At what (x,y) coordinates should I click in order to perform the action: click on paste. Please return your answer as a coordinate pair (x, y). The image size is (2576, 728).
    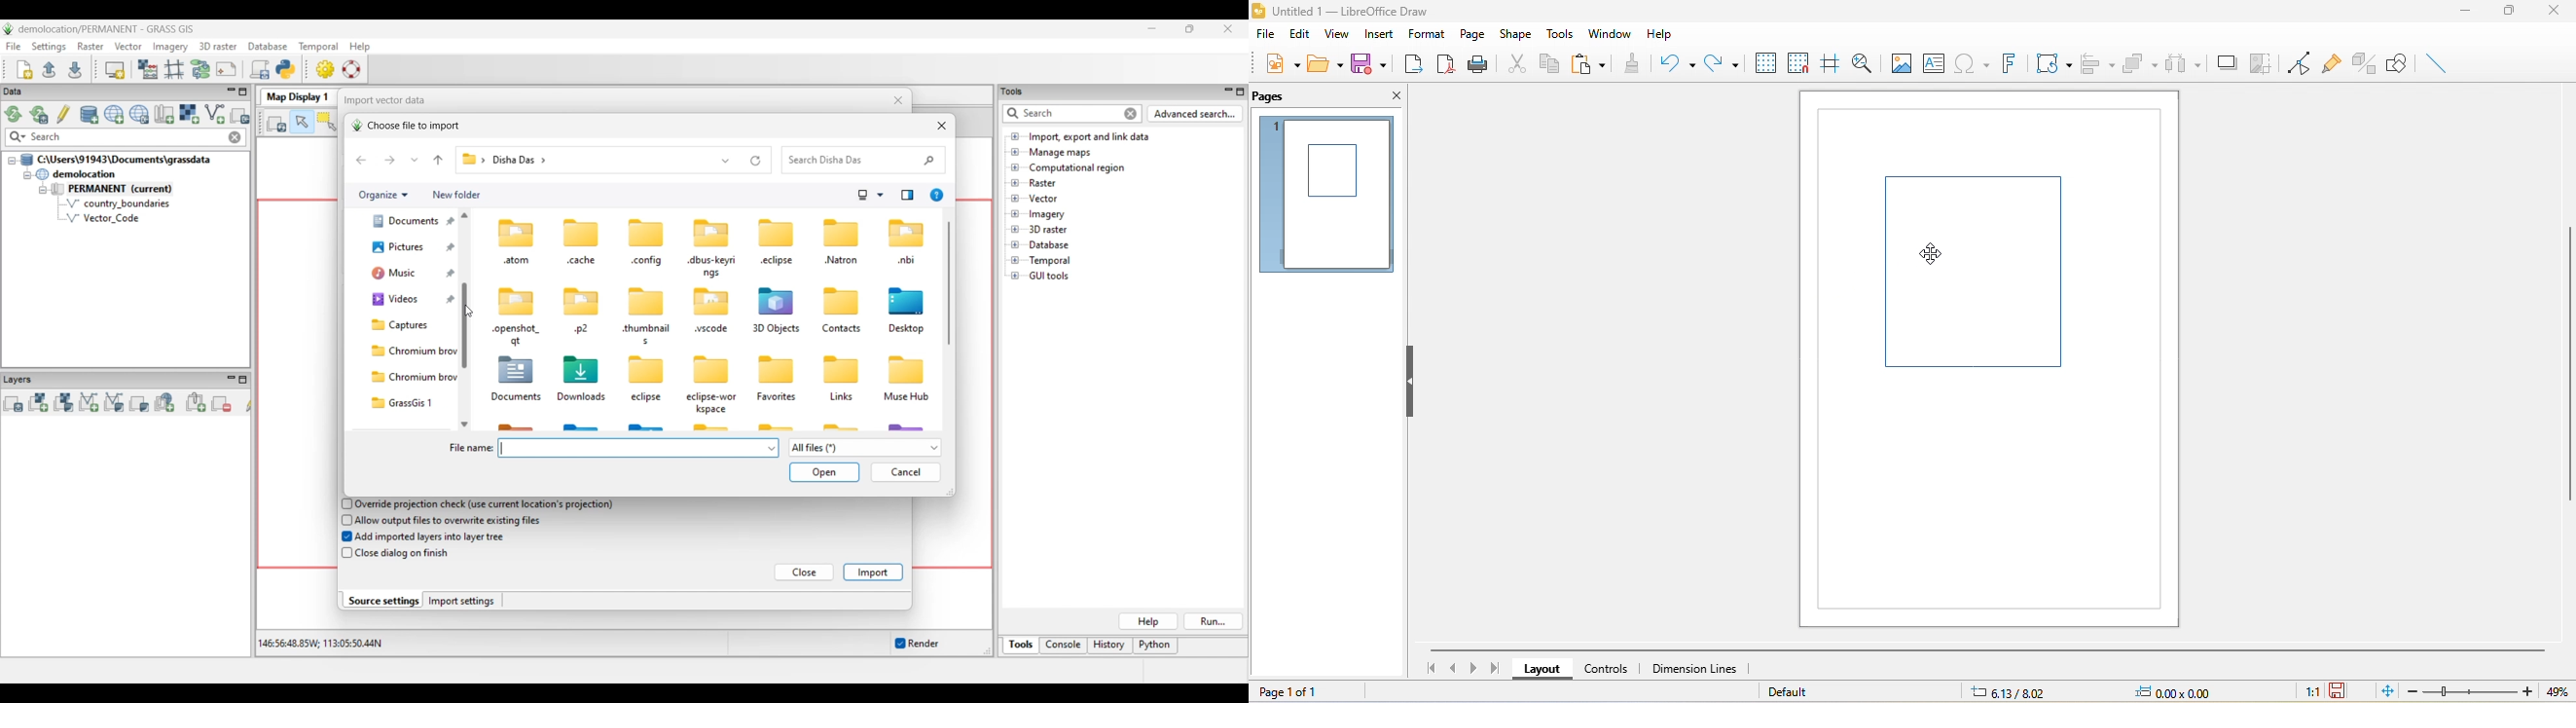
    Looking at the image, I should click on (1589, 60).